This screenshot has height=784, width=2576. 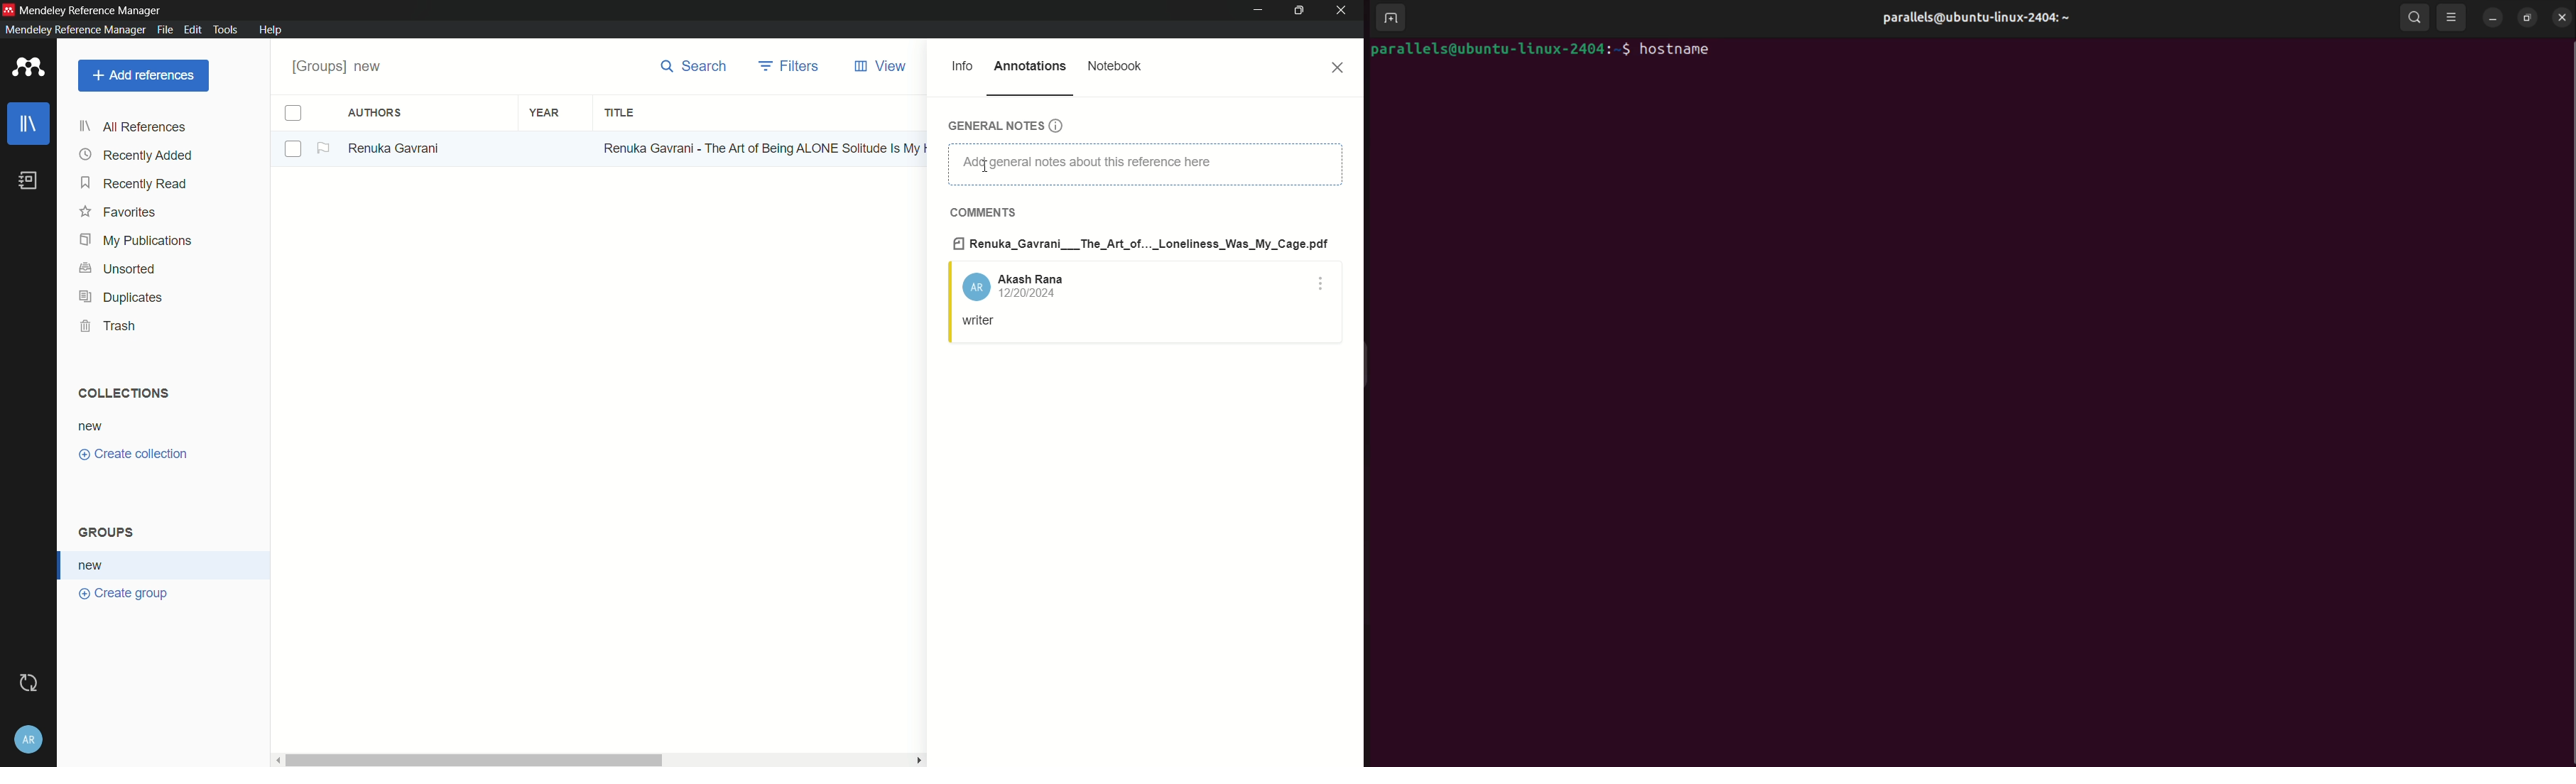 What do you see at coordinates (985, 213) in the screenshot?
I see `comments` at bounding box center [985, 213].